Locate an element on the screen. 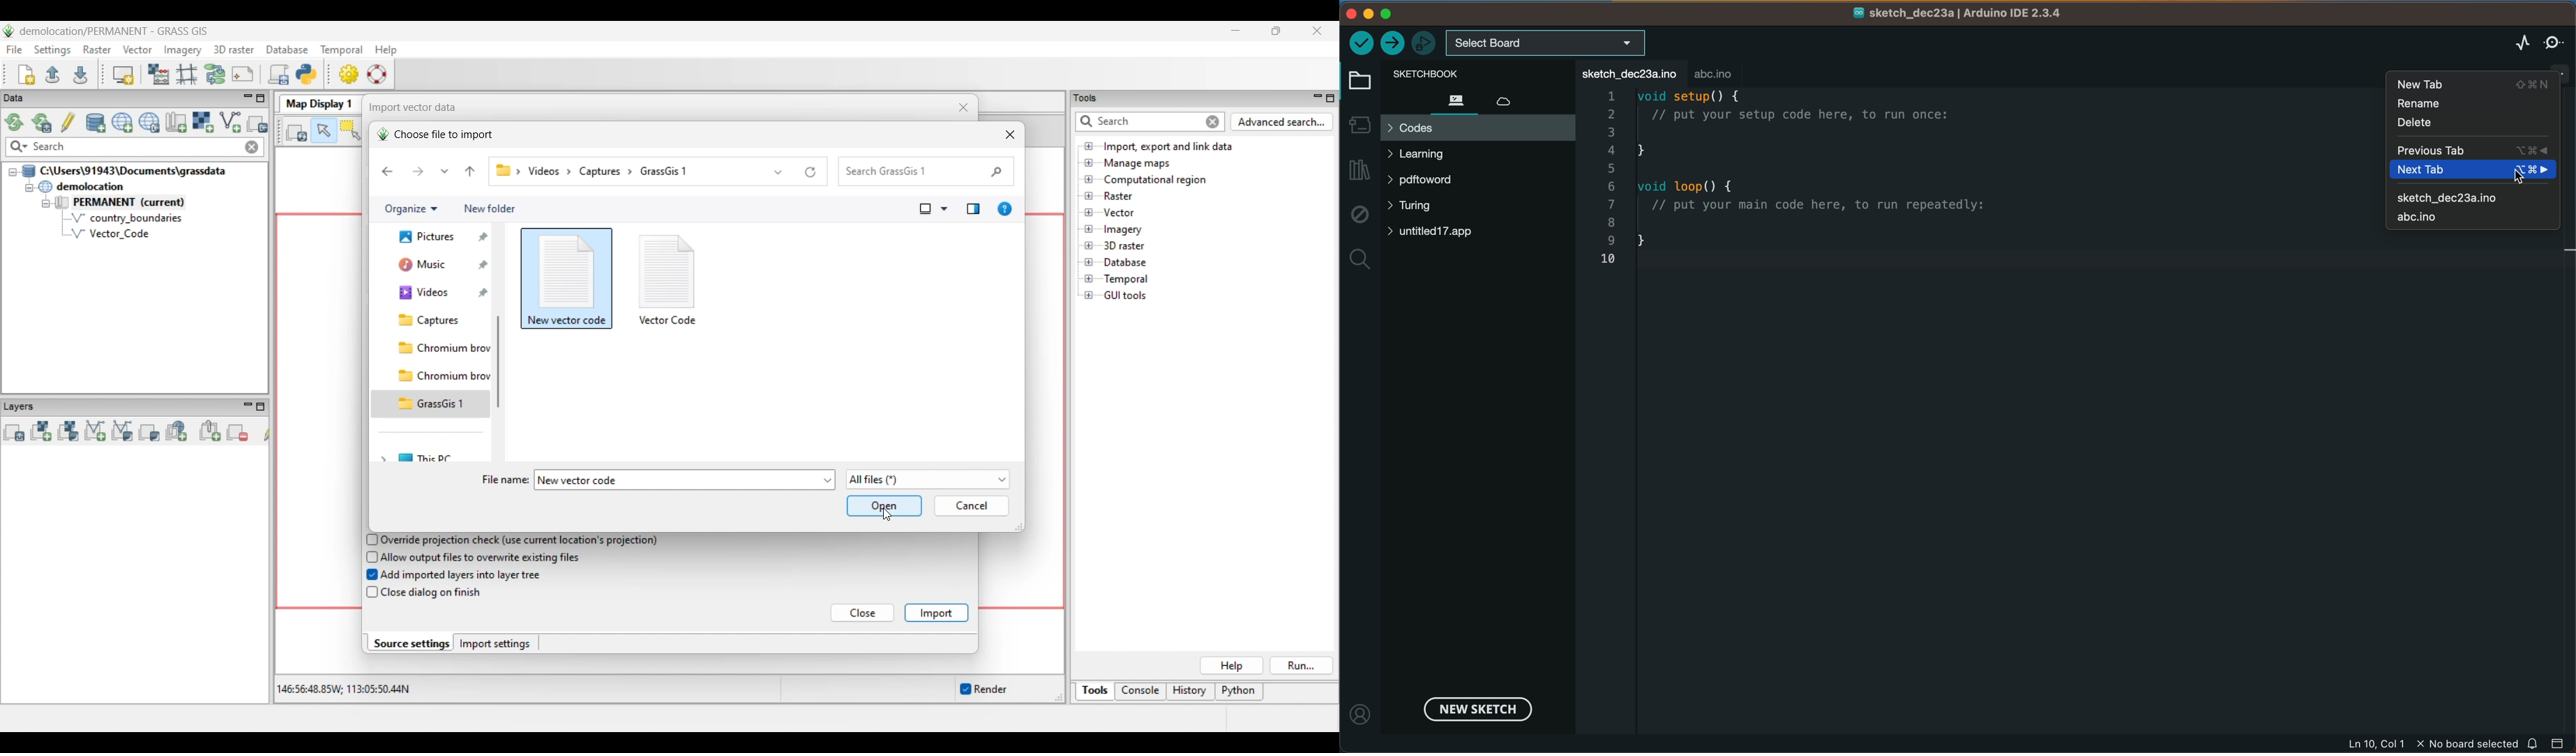 The image size is (2576, 756). new tab is located at coordinates (2474, 169).